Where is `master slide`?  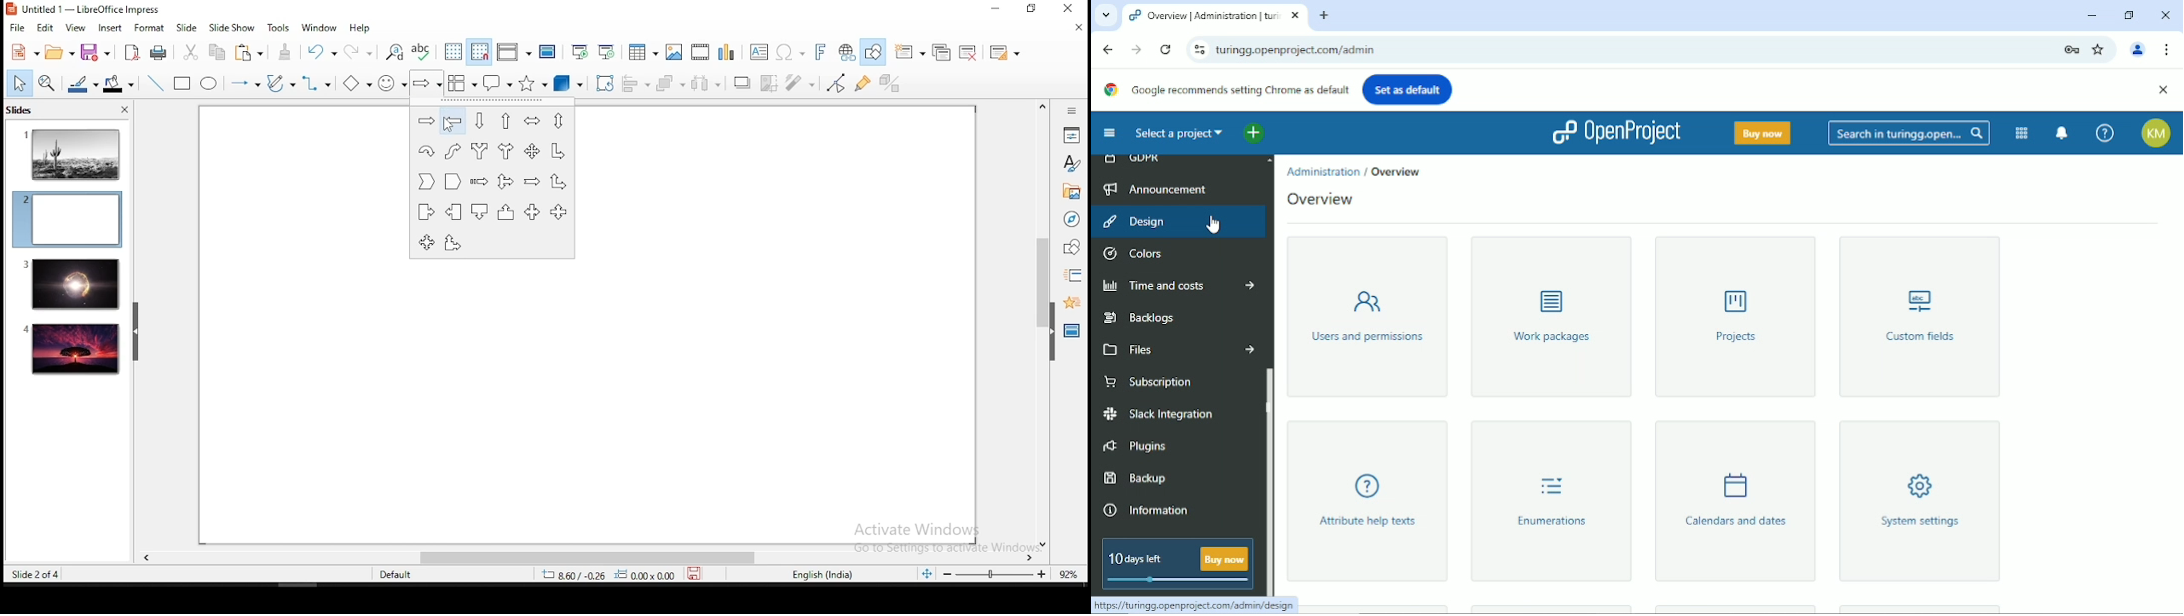 master slide is located at coordinates (547, 51).